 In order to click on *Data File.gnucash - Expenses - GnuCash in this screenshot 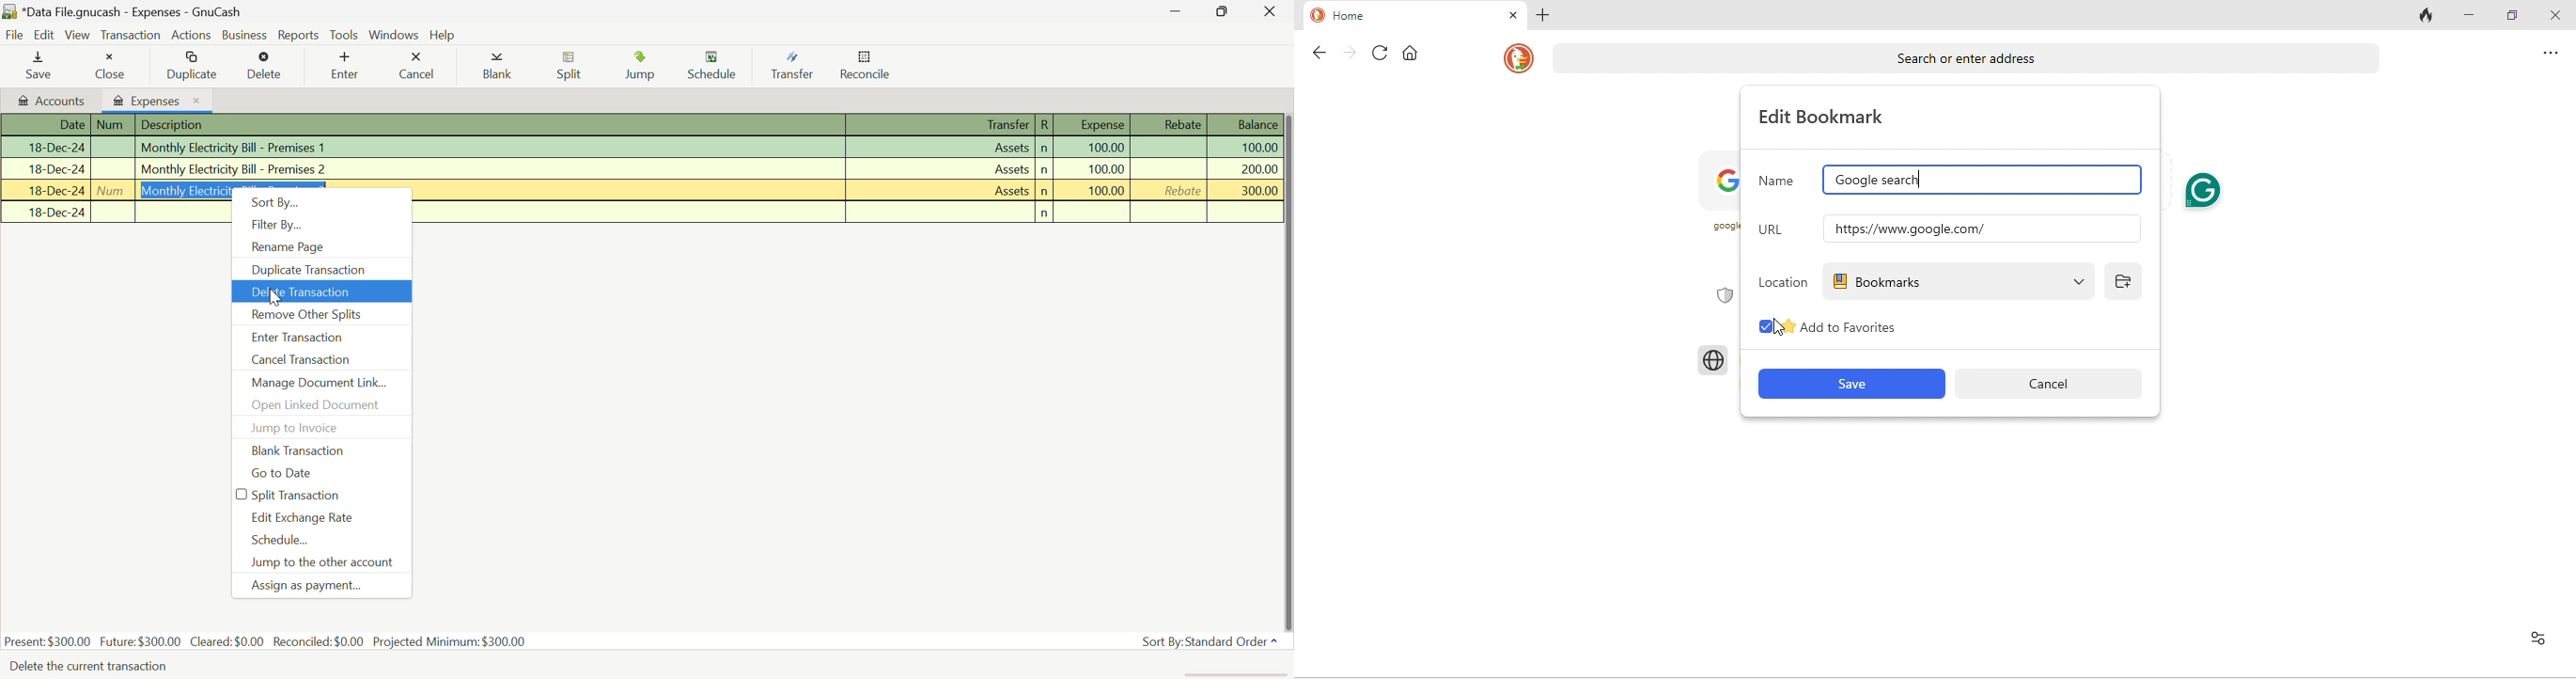, I will do `click(132, 11)`.